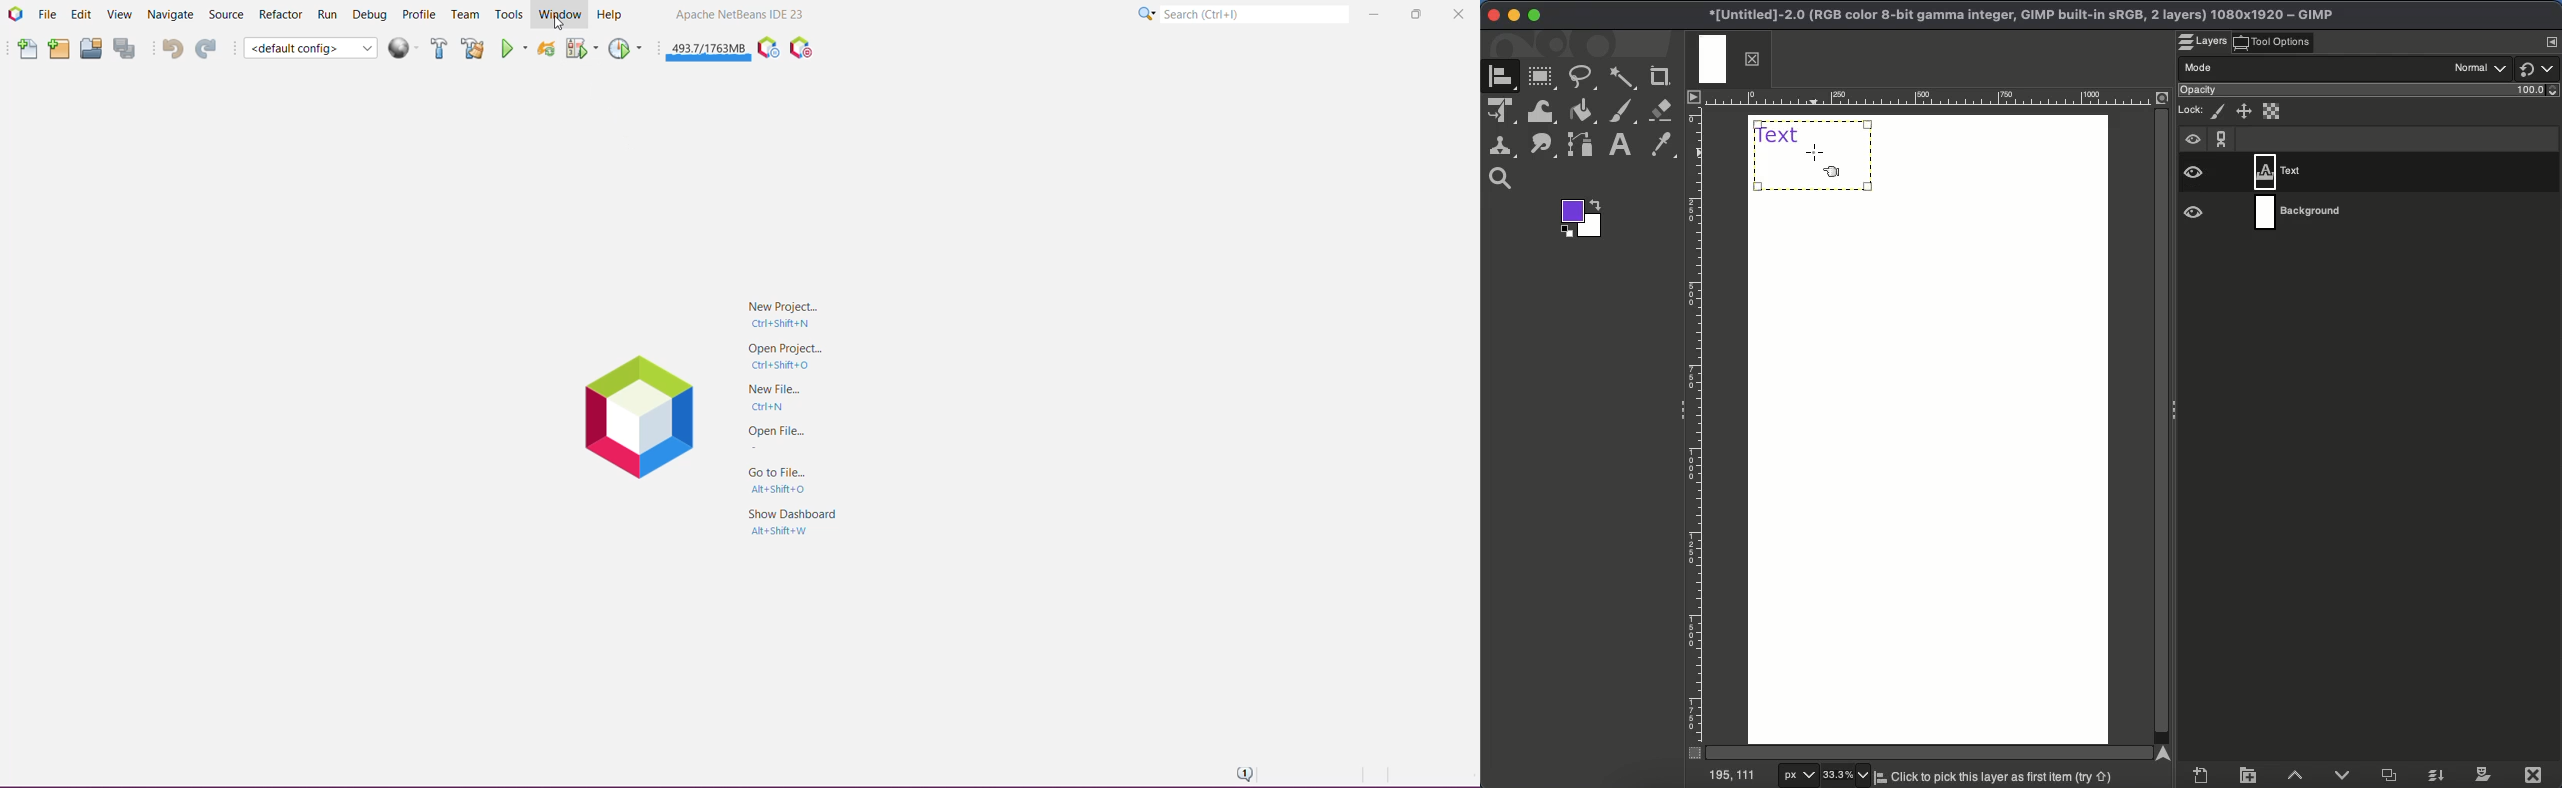 The image size is (2576, 812). Describe the element at coordinates (1373, 15) in the screenshot. I see `Minimize` at that location.